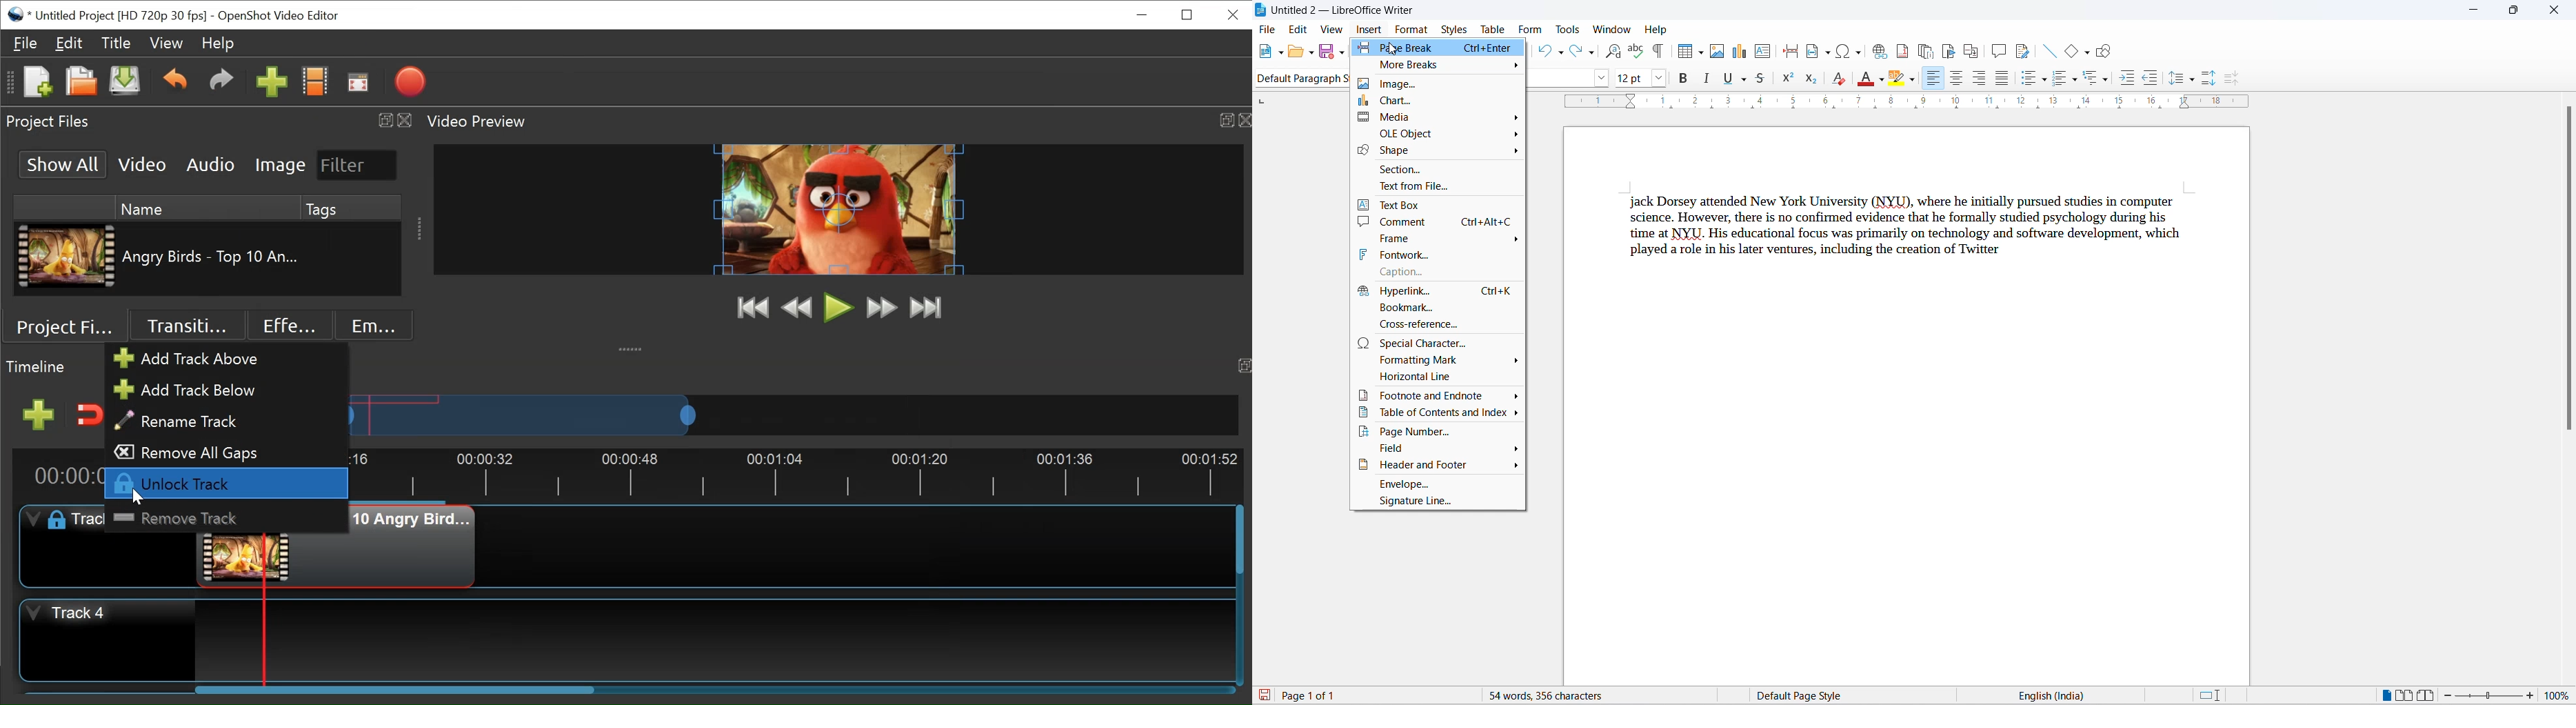 Image resolution: width=2576 pixels, height=728 pixels. What do you see at coordinates (2533, 698) in the screenshot?
I see `increase zoom` at bounding box center [2533, 698].